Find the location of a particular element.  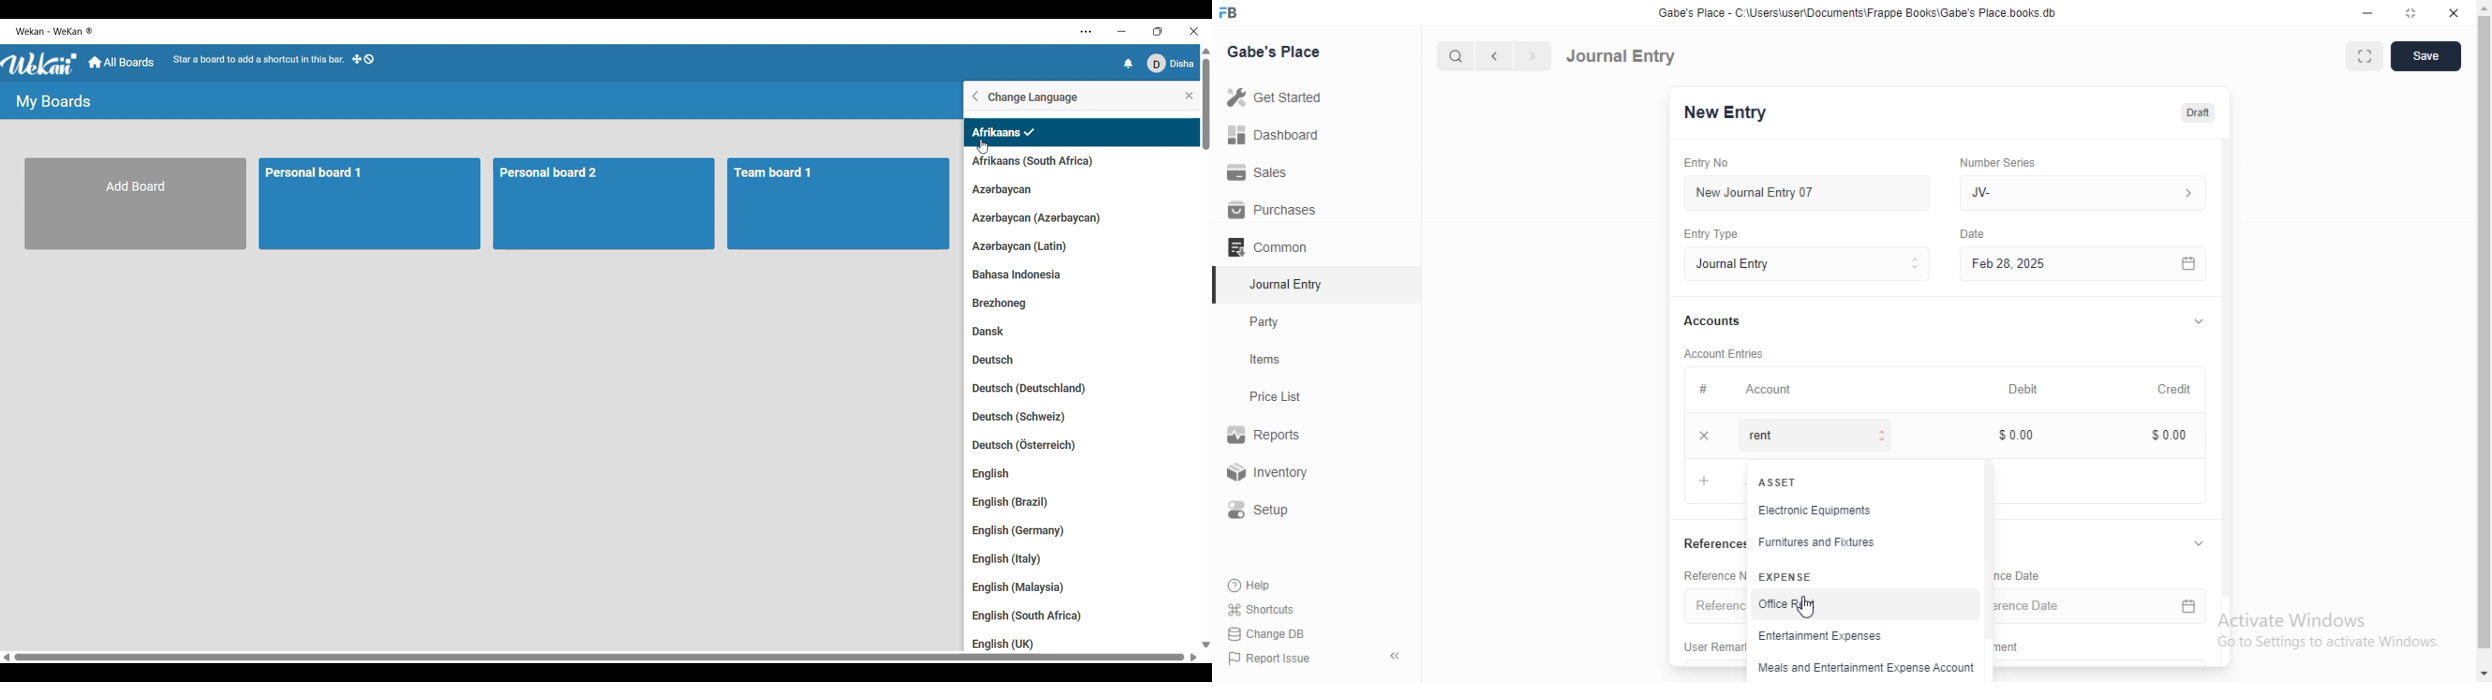

FB logo is located at coordinates (1230, 13).